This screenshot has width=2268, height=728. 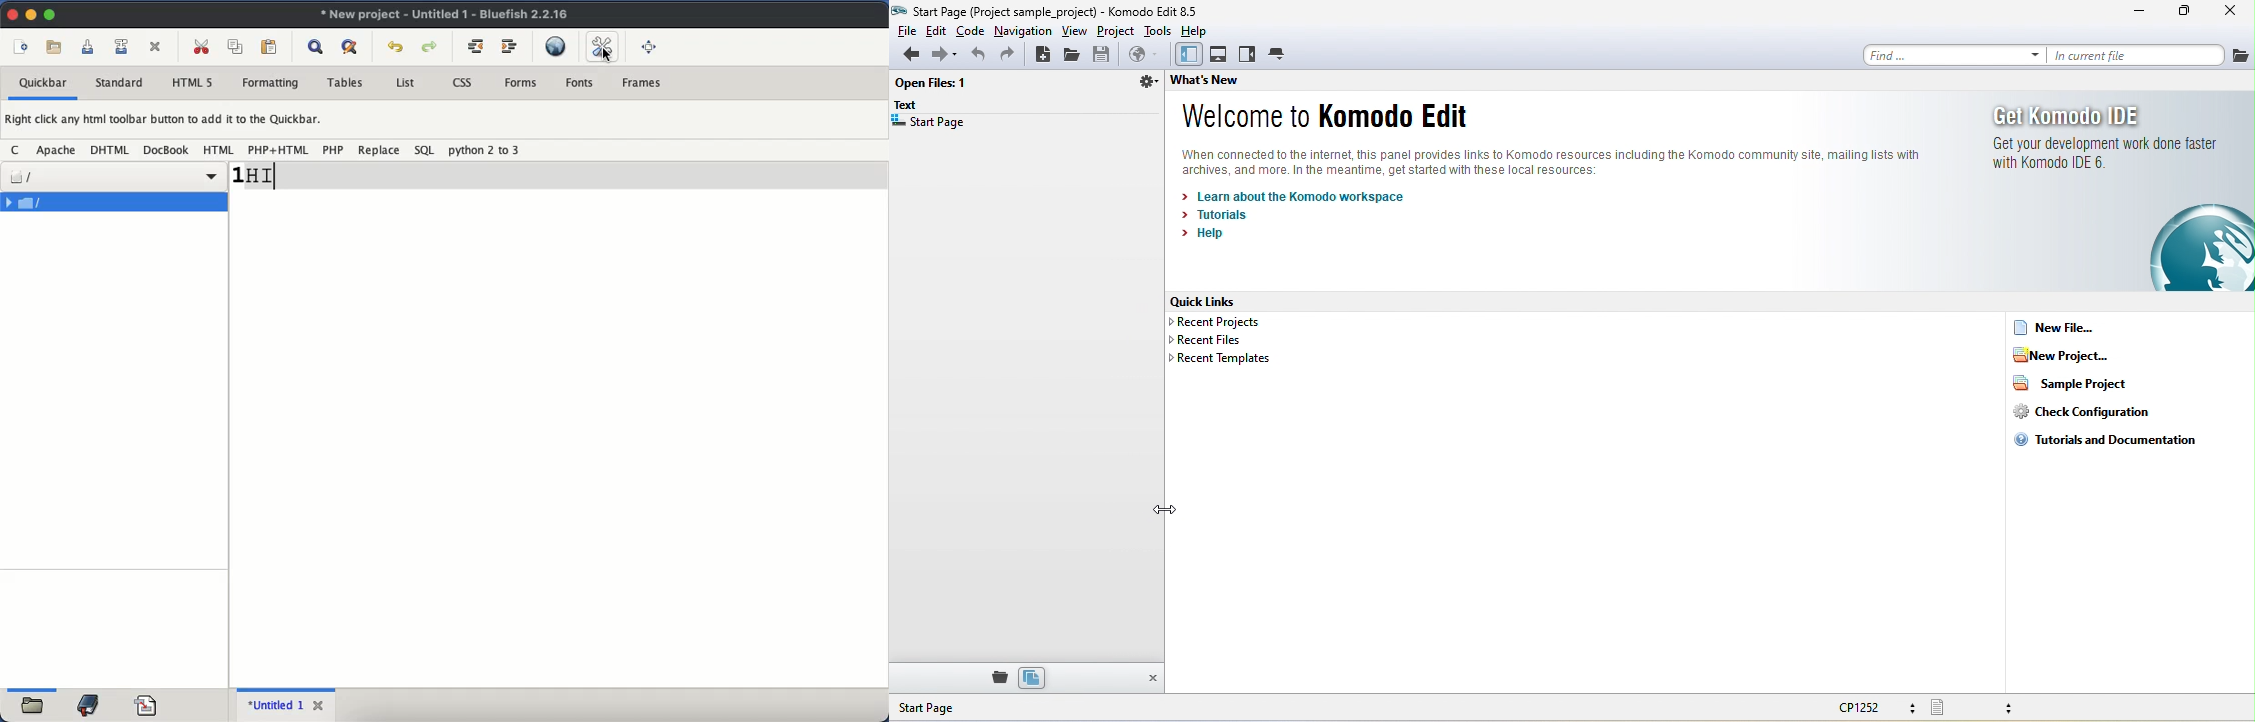 What do you see at coordinates (1075, 55) in the screenshot?
I see `open` at bounding box center [1075, 55].